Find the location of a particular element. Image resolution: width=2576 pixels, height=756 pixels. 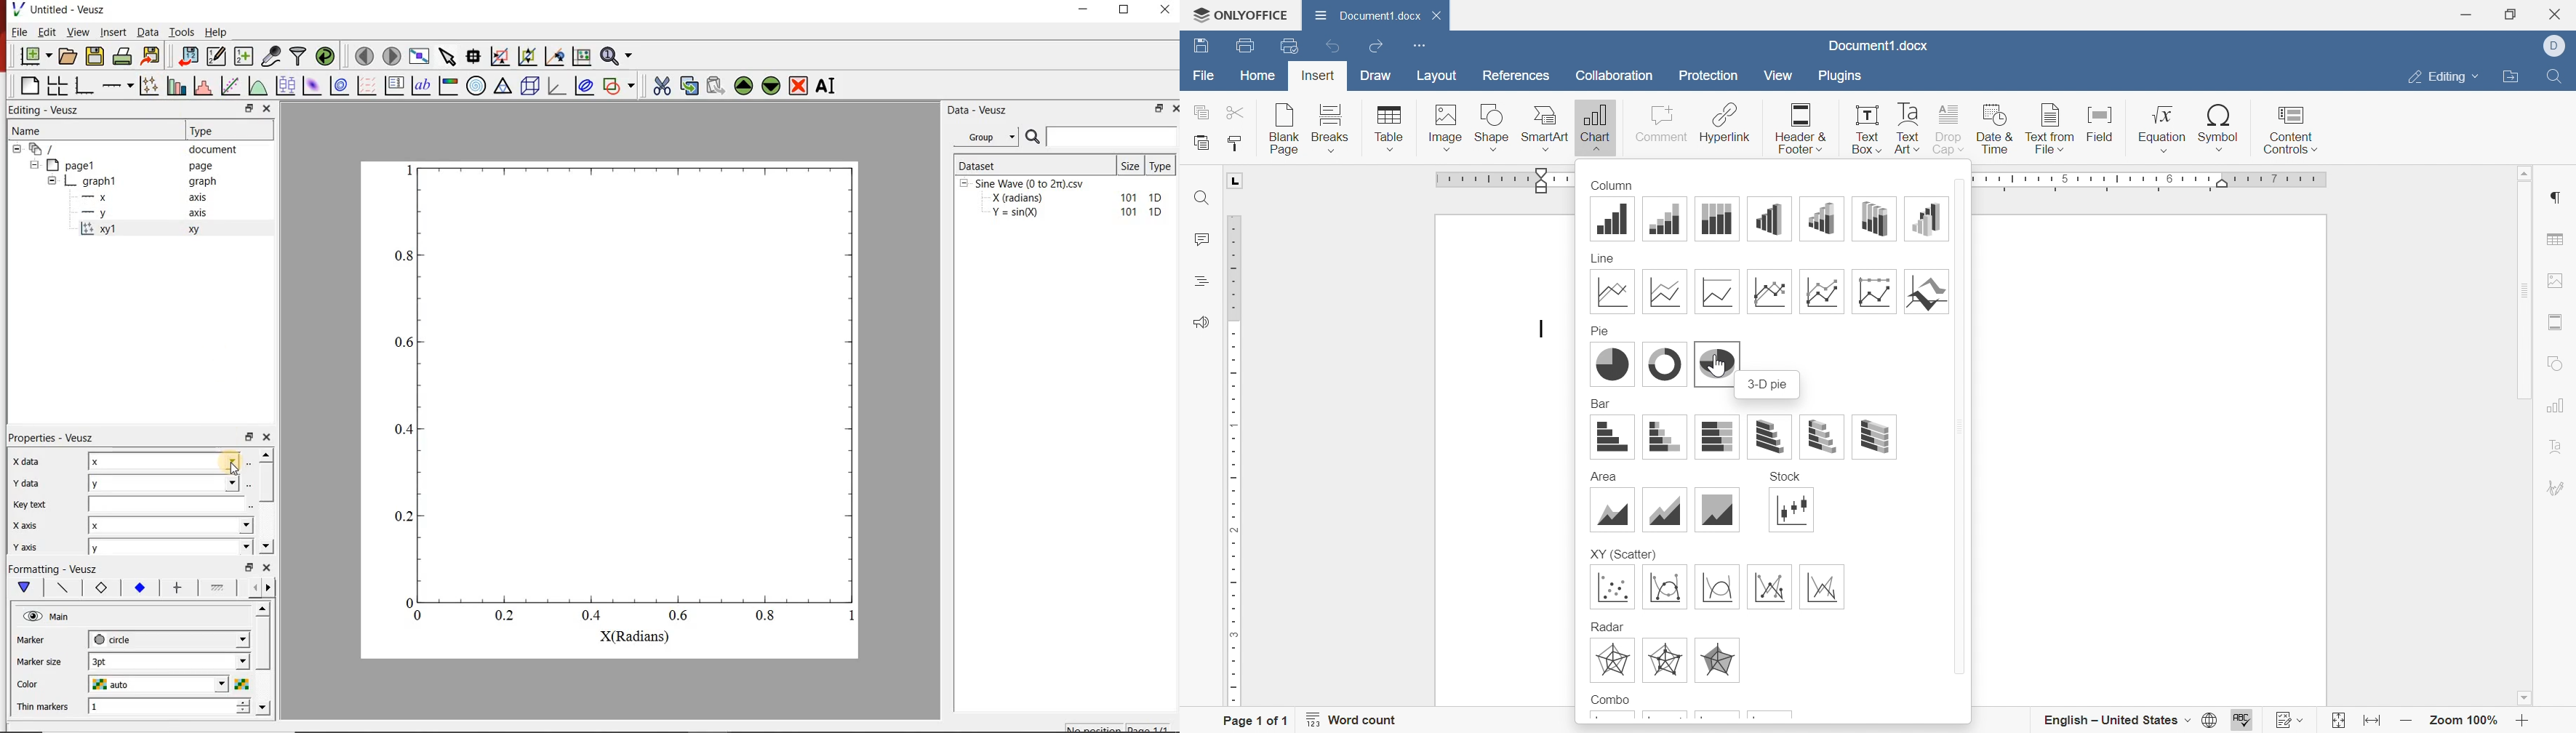

Chart settings is located at coordinates (2560, 405).